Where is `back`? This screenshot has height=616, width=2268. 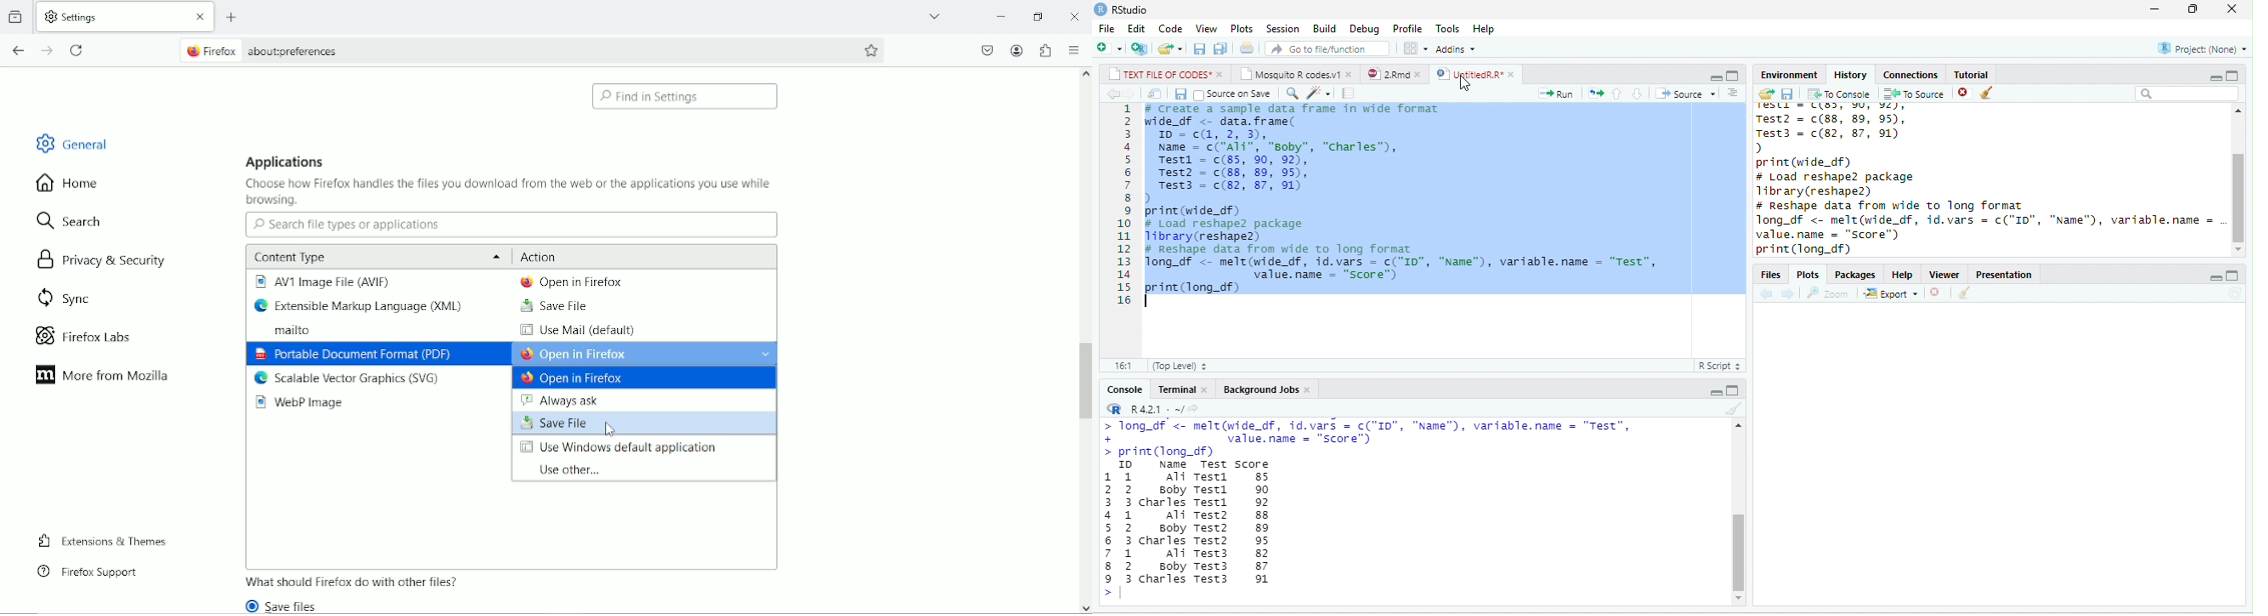 back is located at coordinates (1112, 94).